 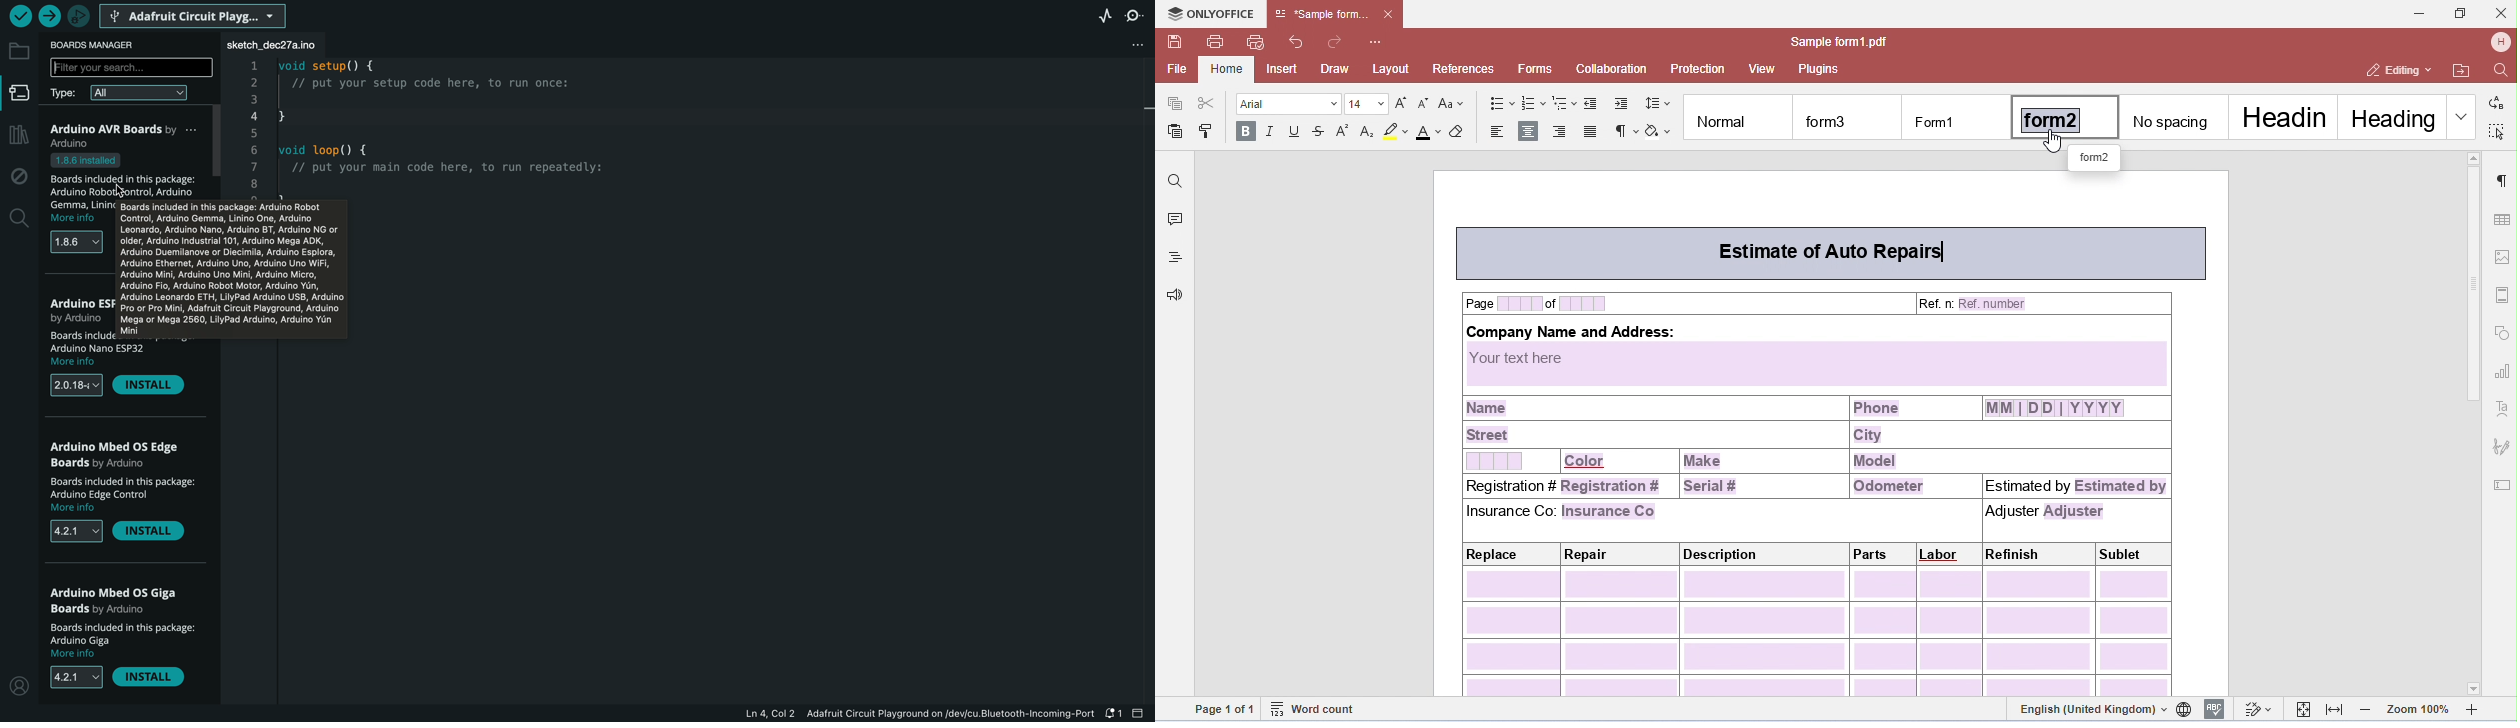 I want to click on file information, so click(x=880, y=716).